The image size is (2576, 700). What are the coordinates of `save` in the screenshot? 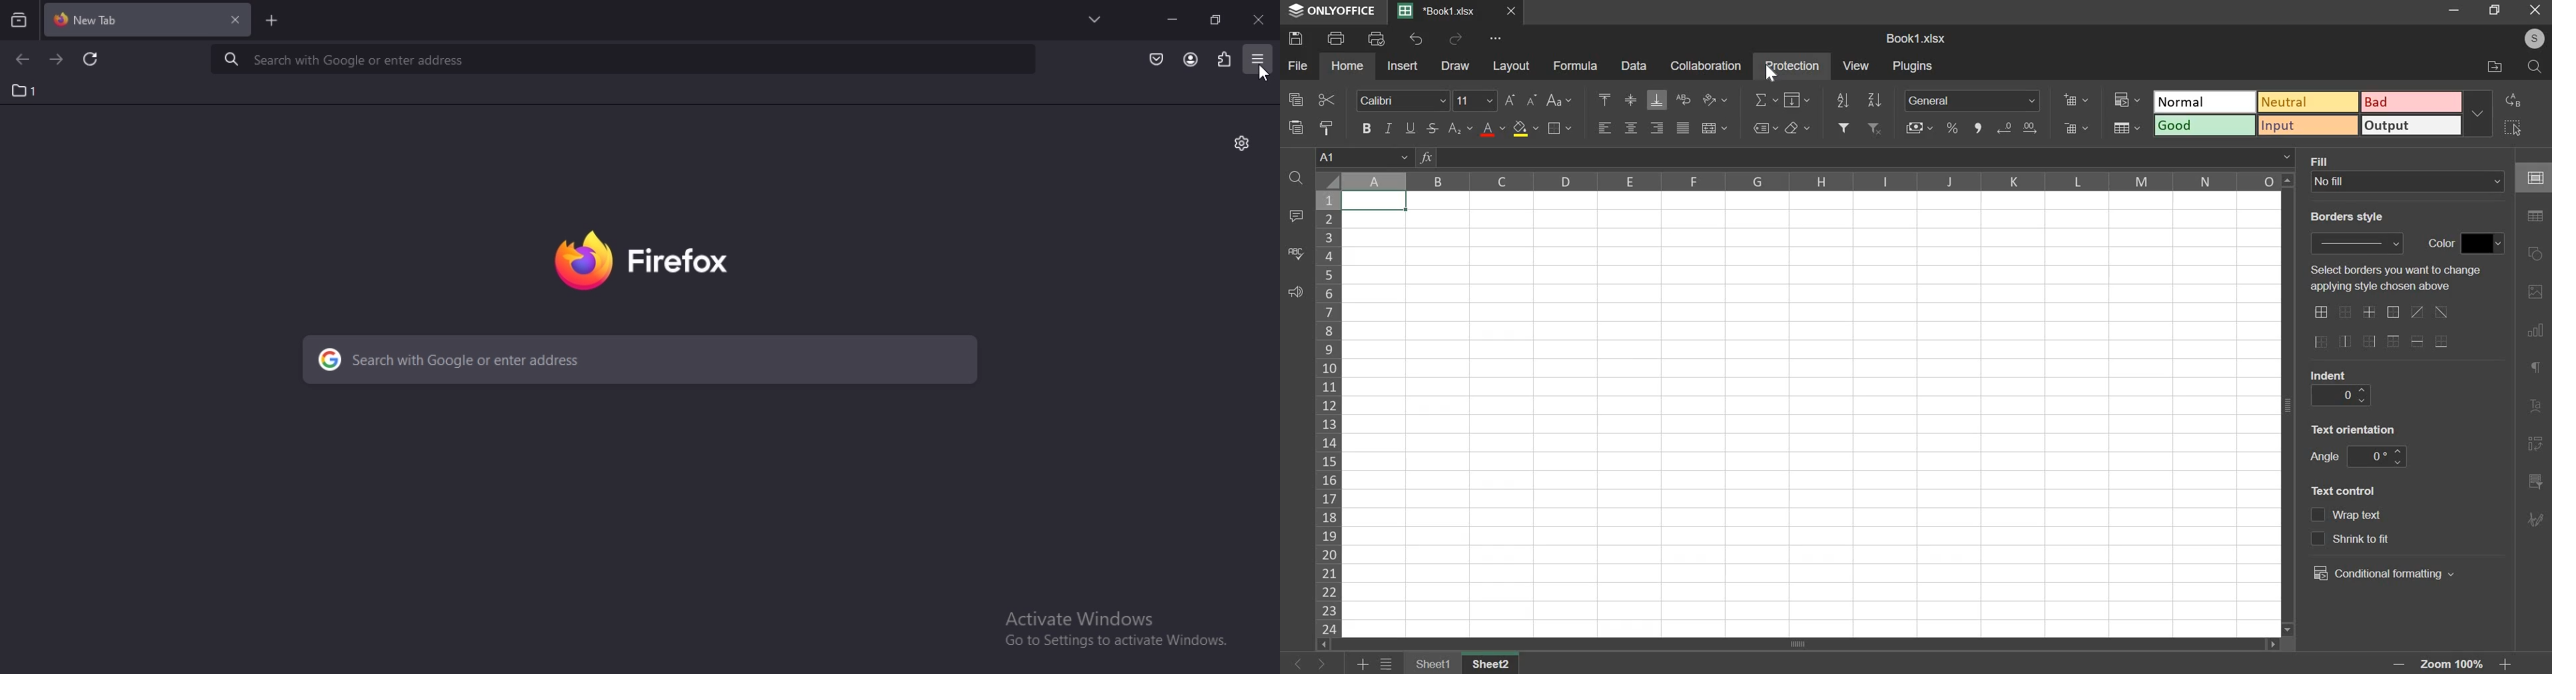 It's located at (1296, 37).